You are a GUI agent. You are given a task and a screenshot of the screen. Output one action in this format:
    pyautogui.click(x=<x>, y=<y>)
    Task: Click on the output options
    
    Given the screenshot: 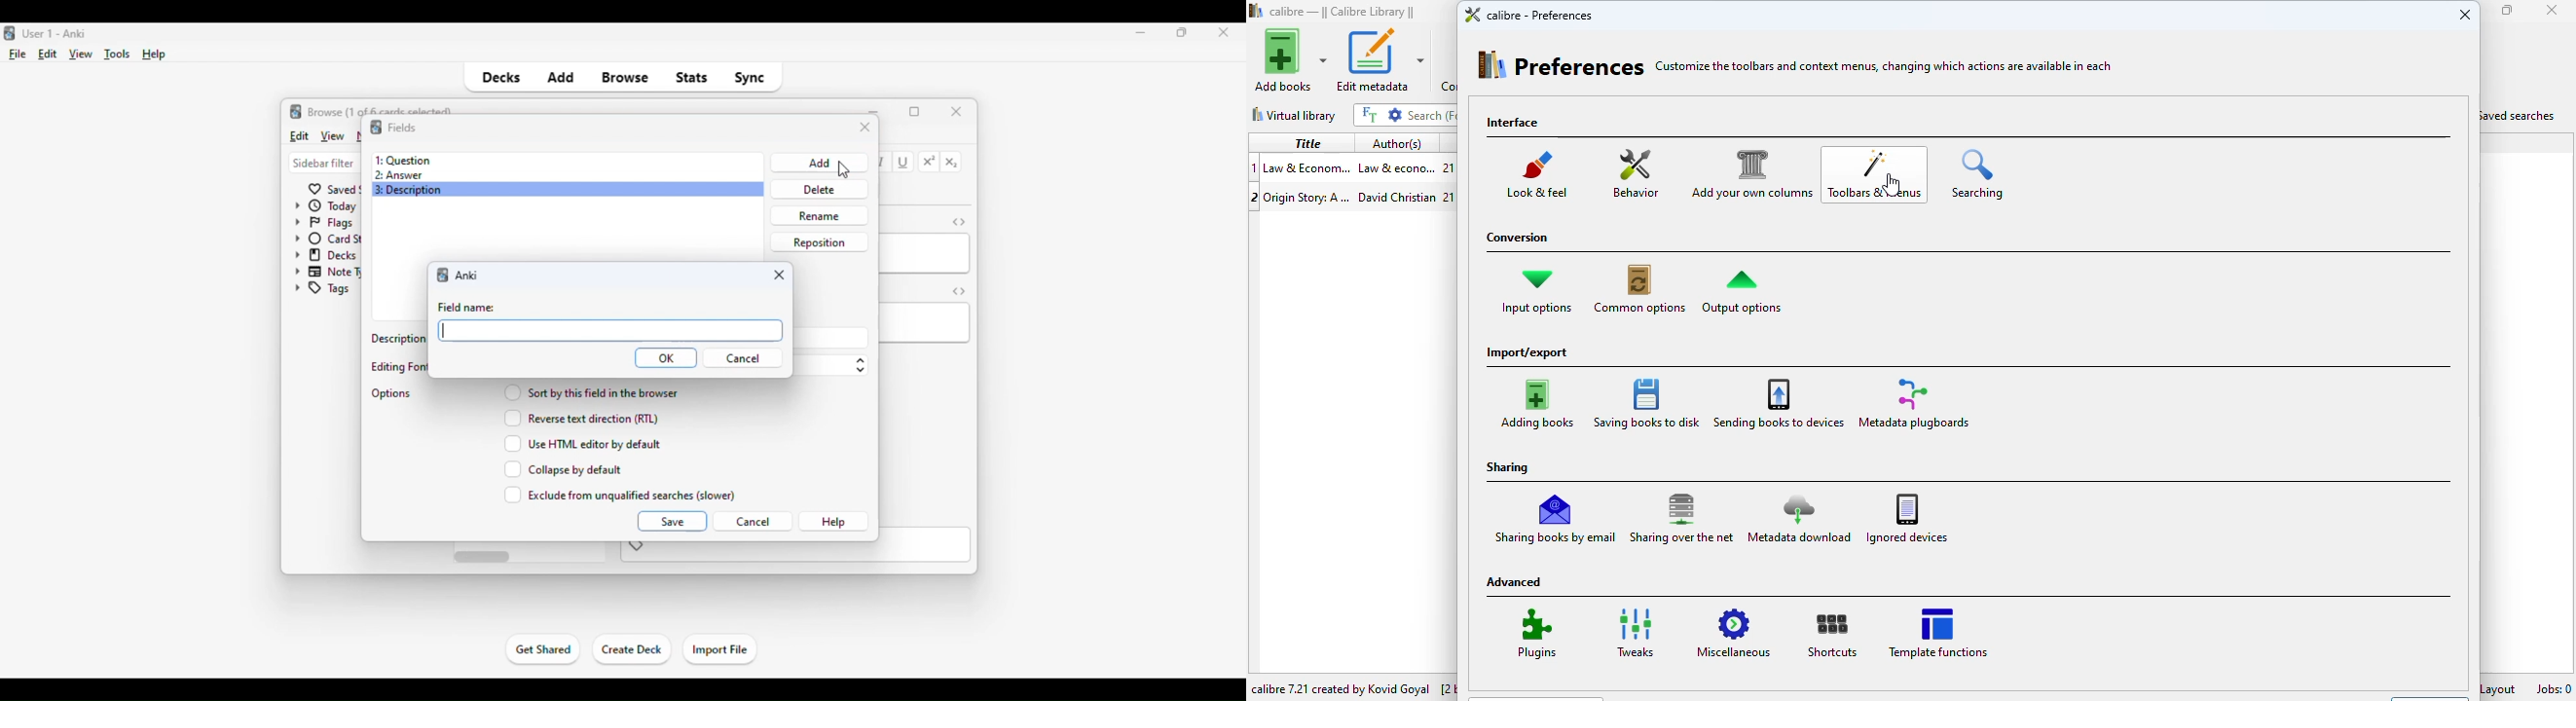 What is the action you would take?
    pyautogui.click(x=1742, y=289)
    